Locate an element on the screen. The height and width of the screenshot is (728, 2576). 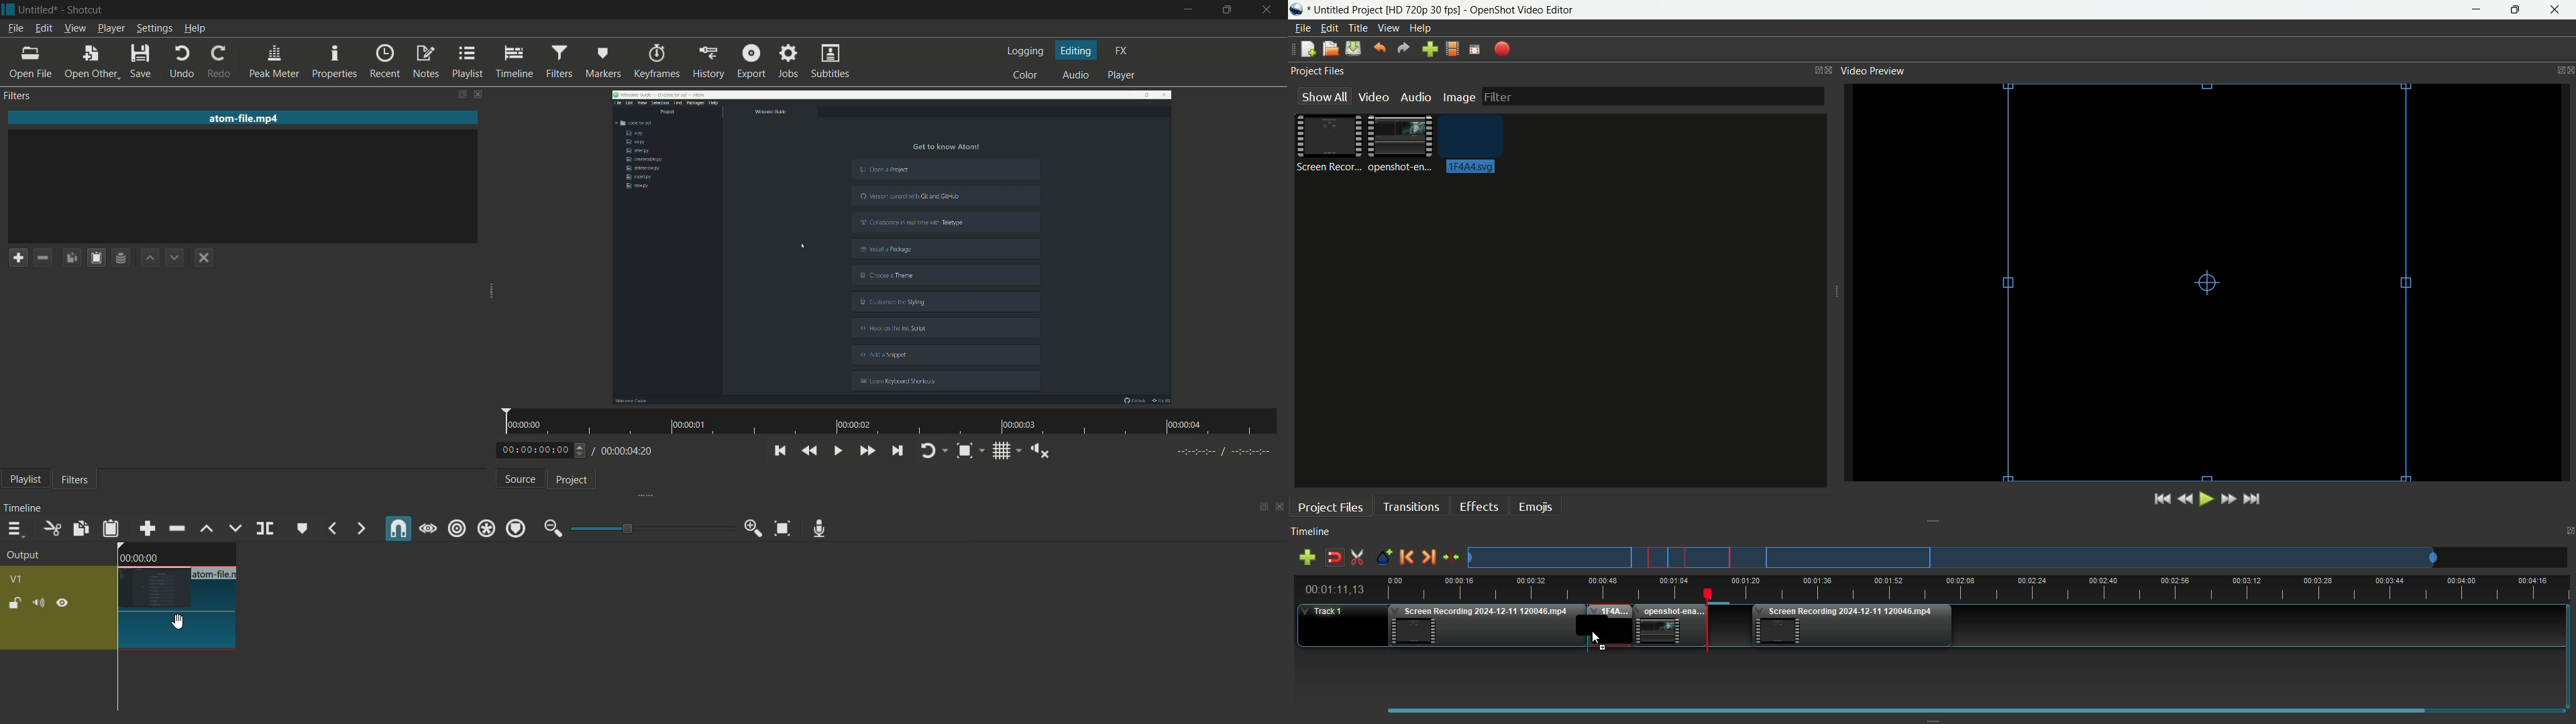
filters is located at coordinates (17, 97).